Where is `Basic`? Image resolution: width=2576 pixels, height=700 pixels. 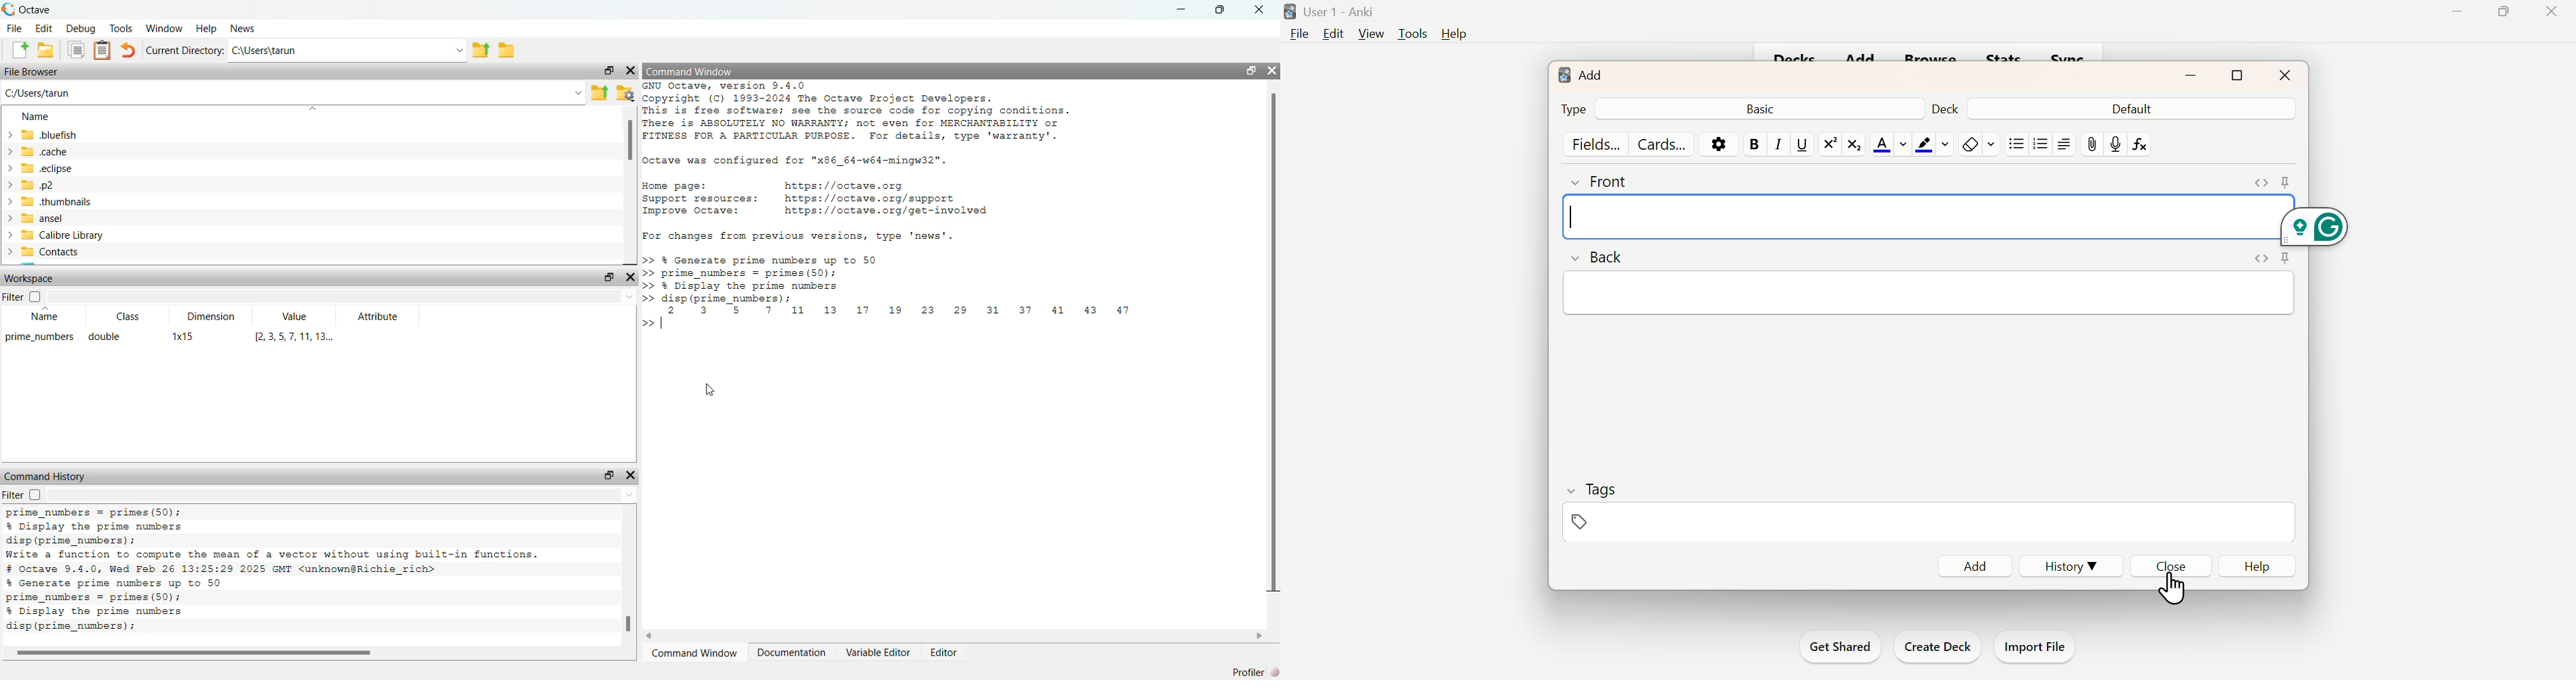 Basic is located at coordinates (1765, 109).